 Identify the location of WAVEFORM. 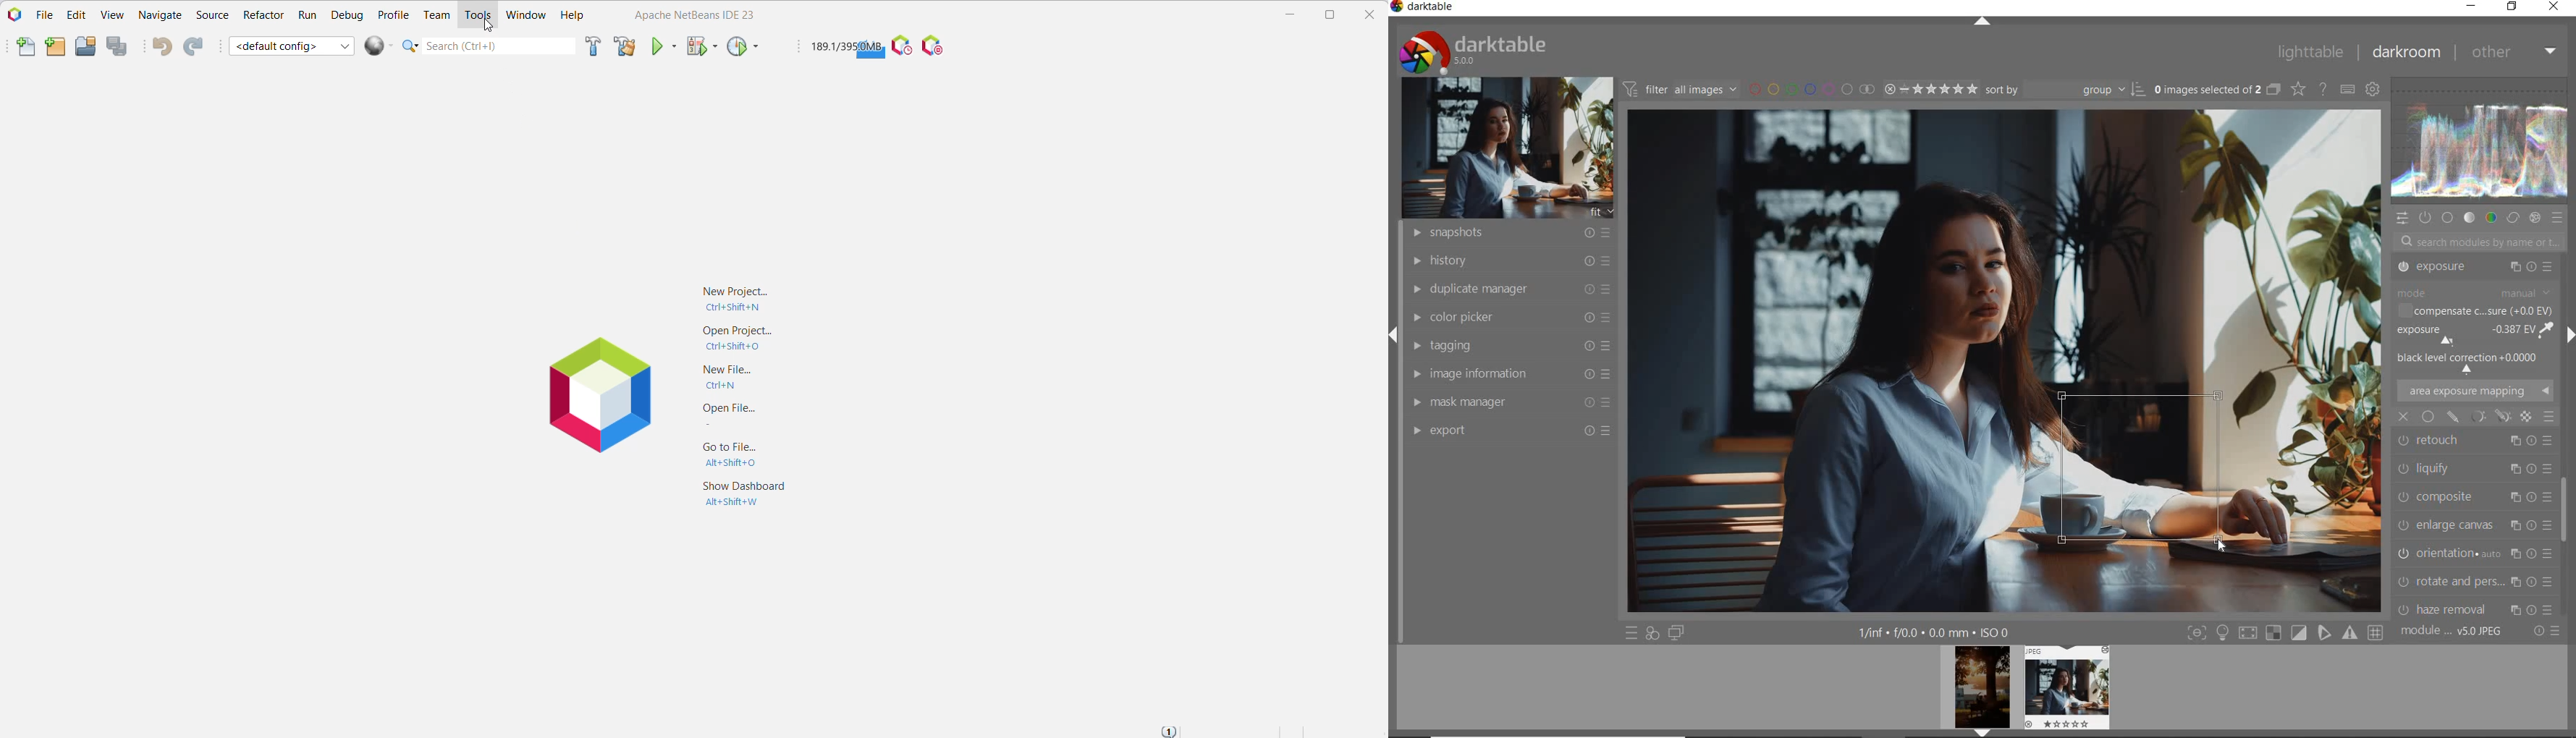
(2481, 140).